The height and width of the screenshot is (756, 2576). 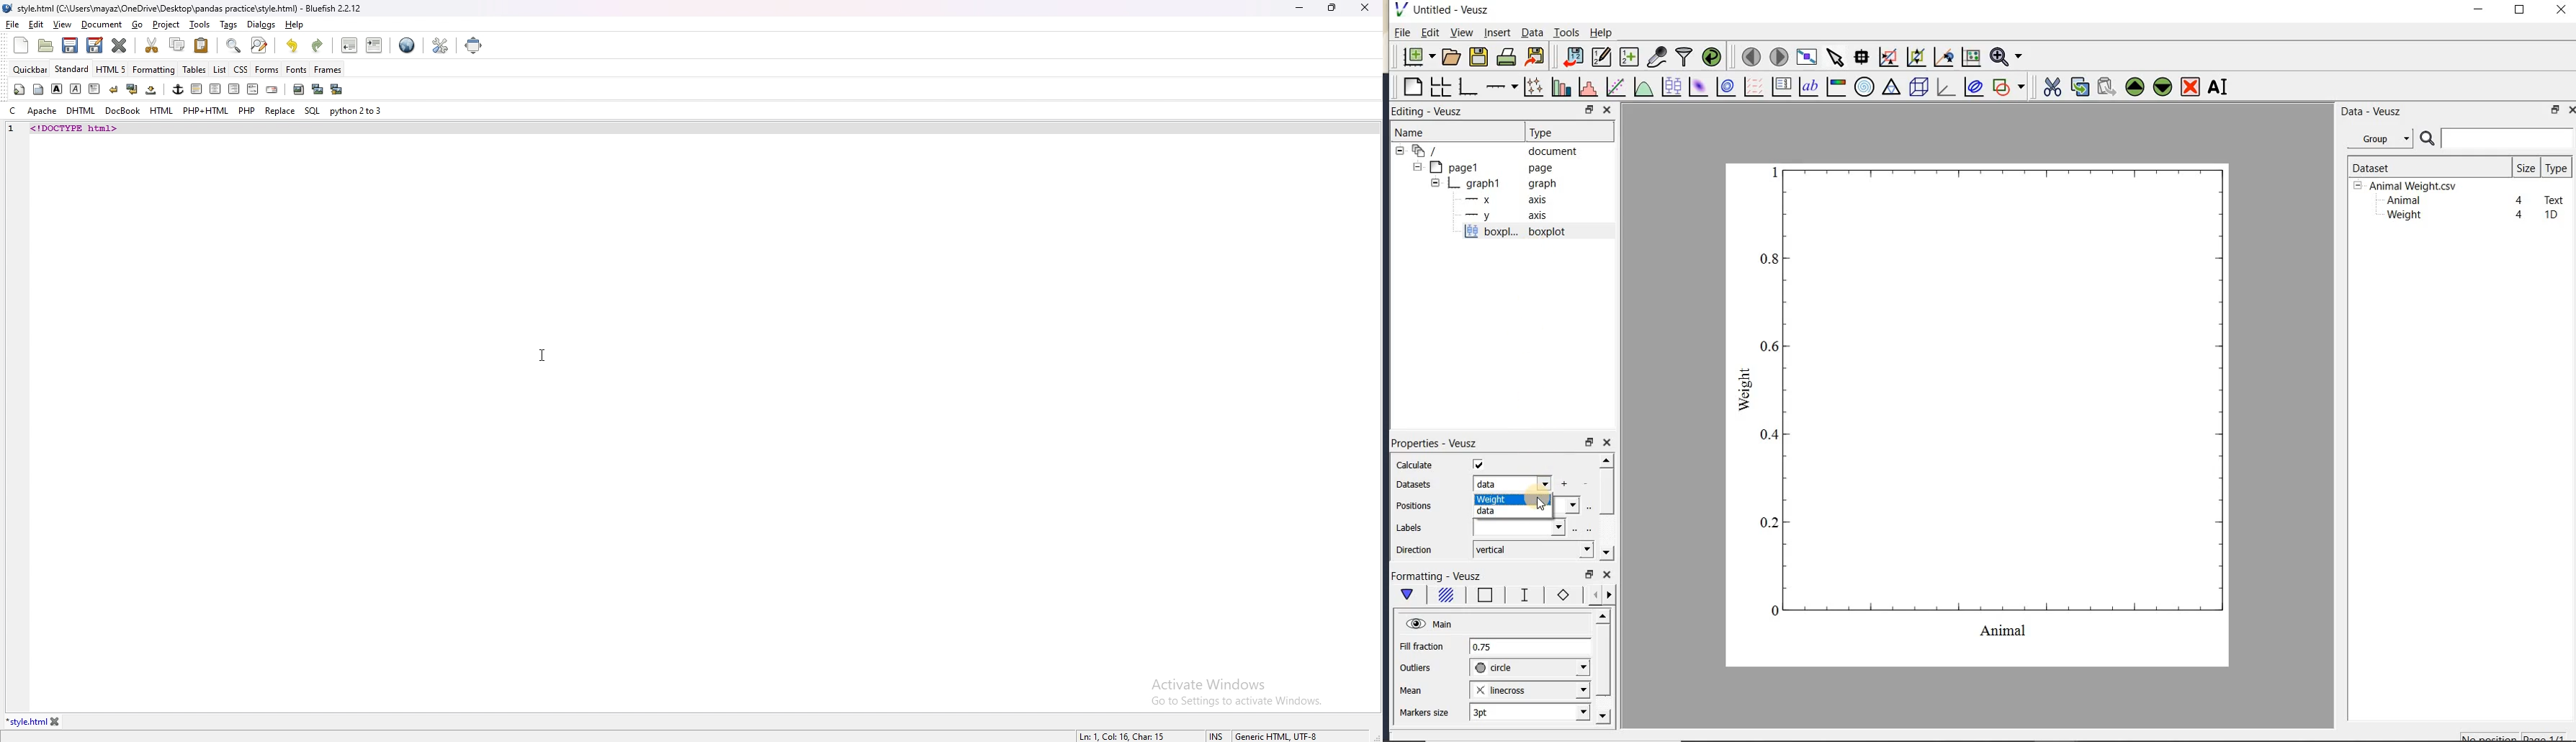 What do you see at coordinates (1444, 596) in the screenshot?
I see `box fill` at bounding box center [1444, 596].